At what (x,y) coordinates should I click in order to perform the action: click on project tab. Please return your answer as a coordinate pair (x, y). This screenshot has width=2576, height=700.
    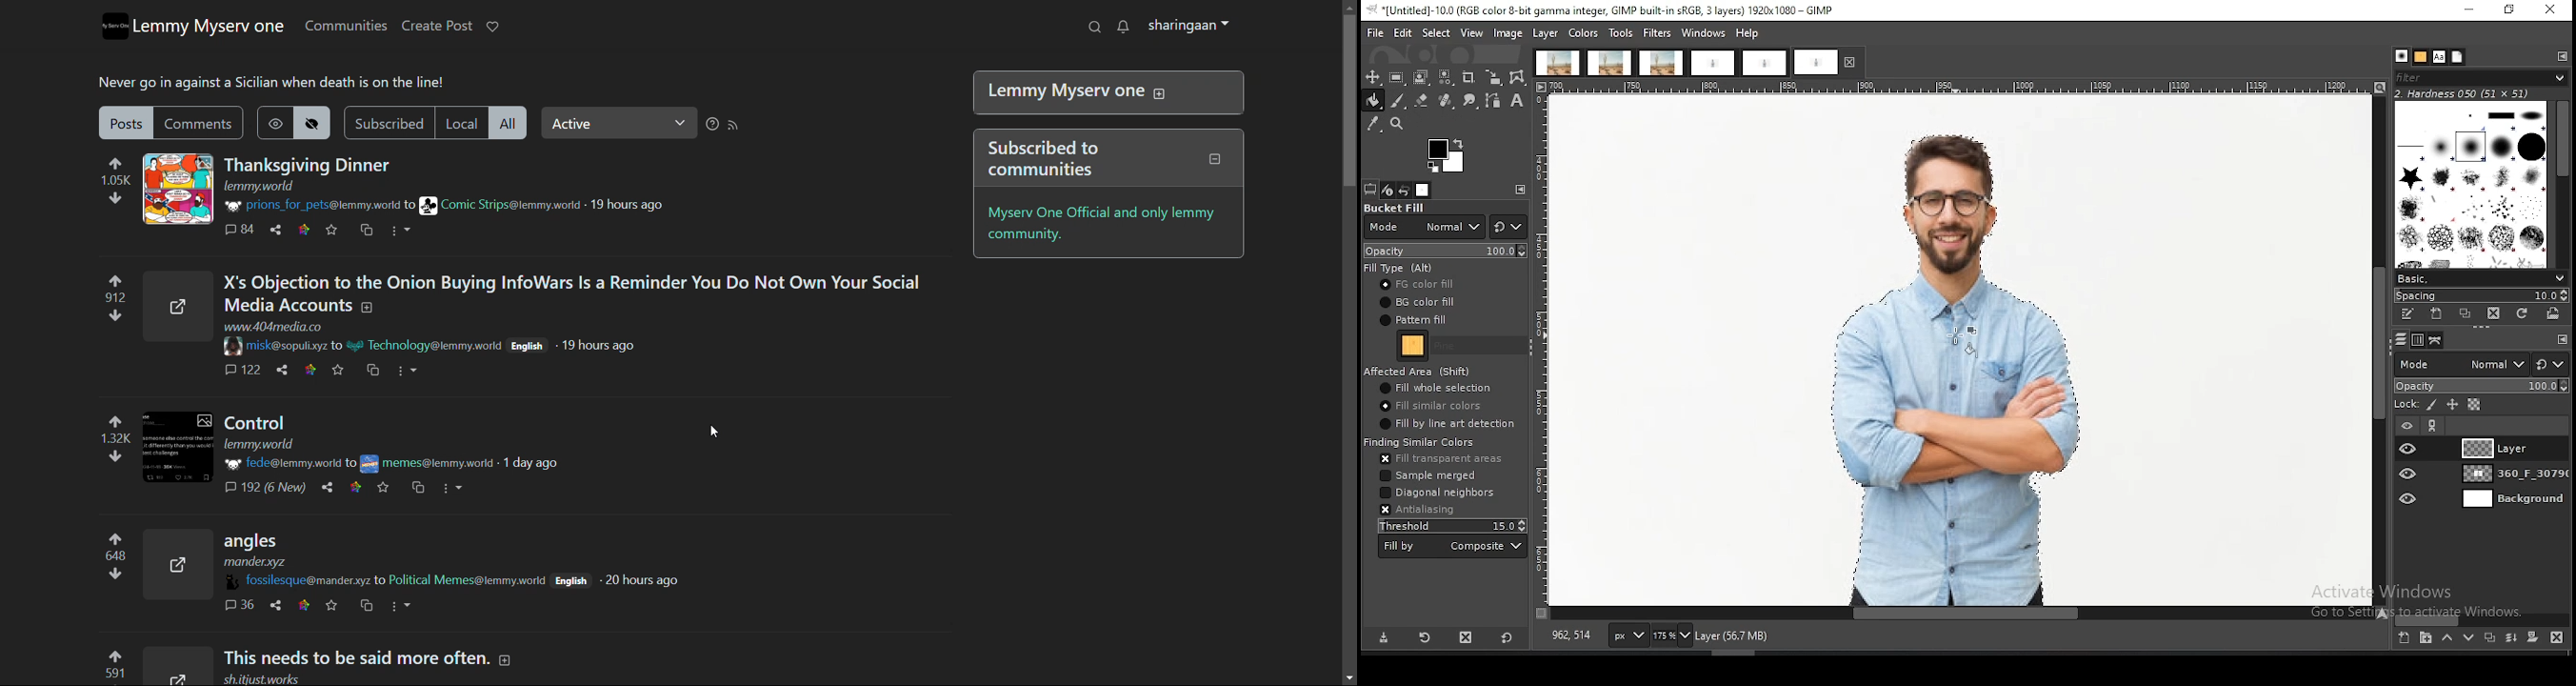
    Looking at the image, I should click on (1765, 64).